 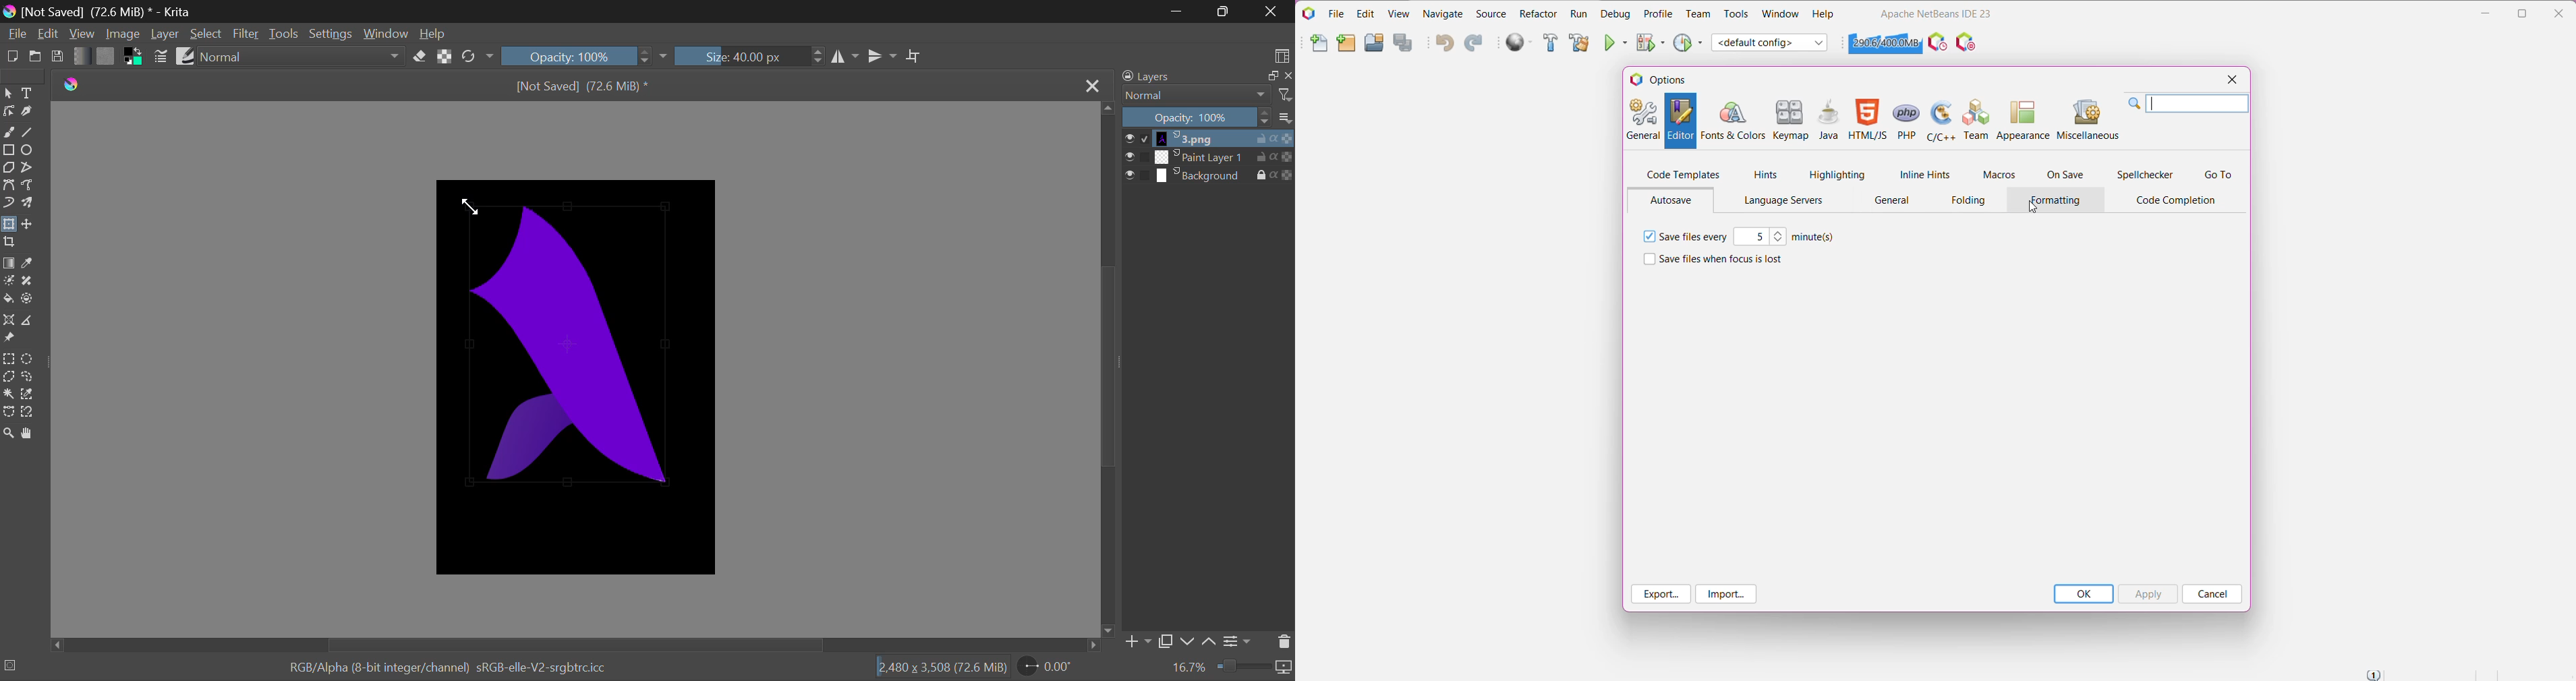 I want to click on Close, so click(x=1271, y=11).